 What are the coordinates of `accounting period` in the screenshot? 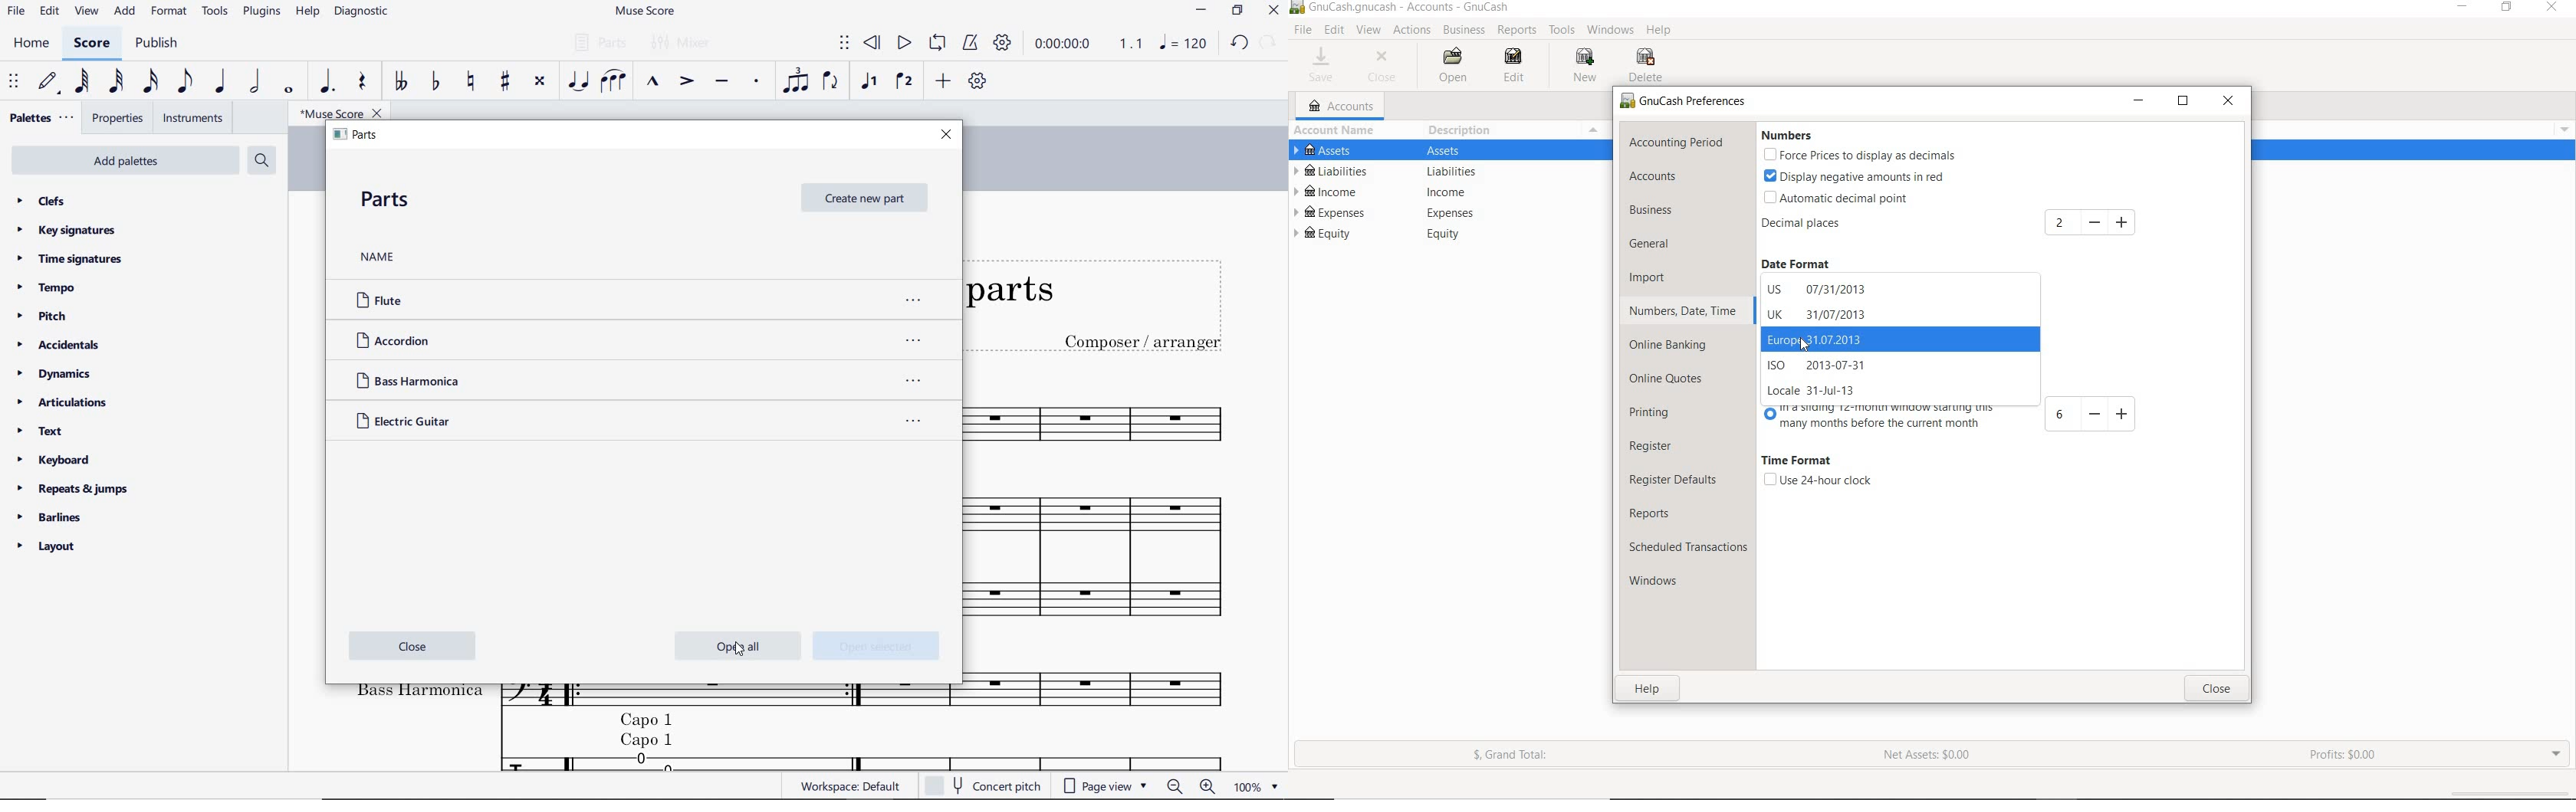 It's located at (1676, 143).